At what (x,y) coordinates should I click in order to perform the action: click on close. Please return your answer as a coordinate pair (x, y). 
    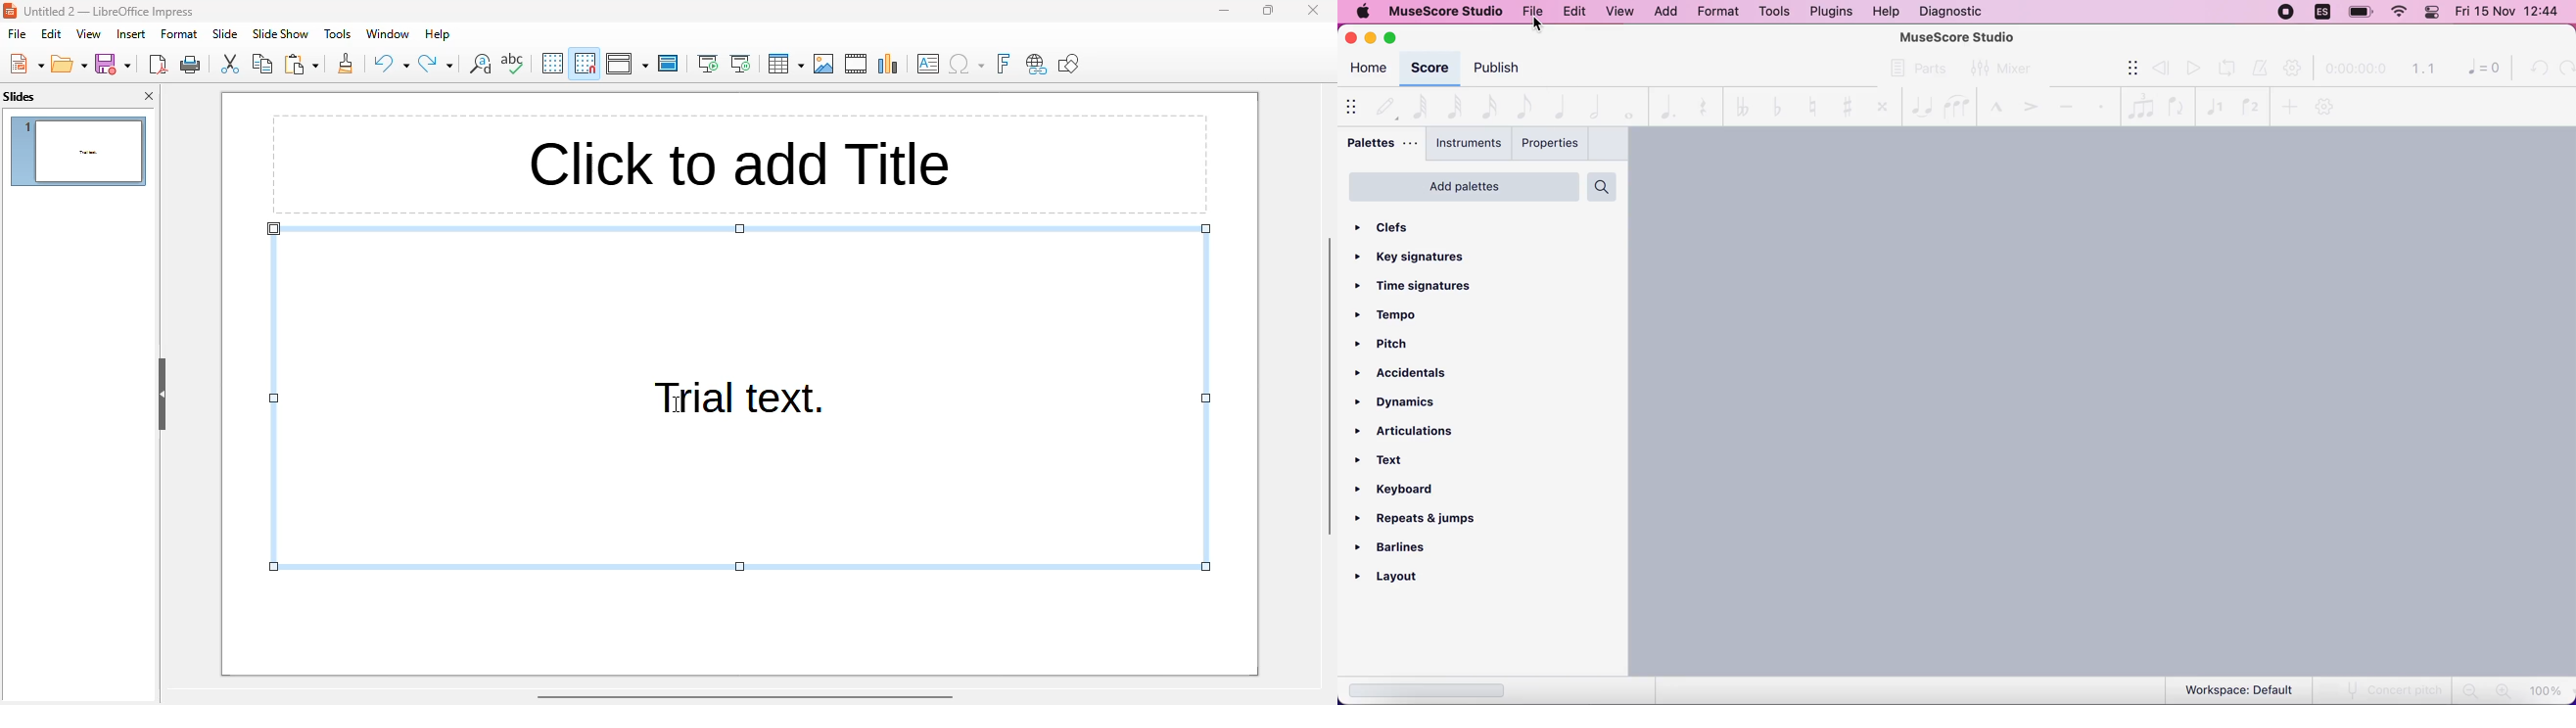
    Looking at the image, I should click on (1312, 10).